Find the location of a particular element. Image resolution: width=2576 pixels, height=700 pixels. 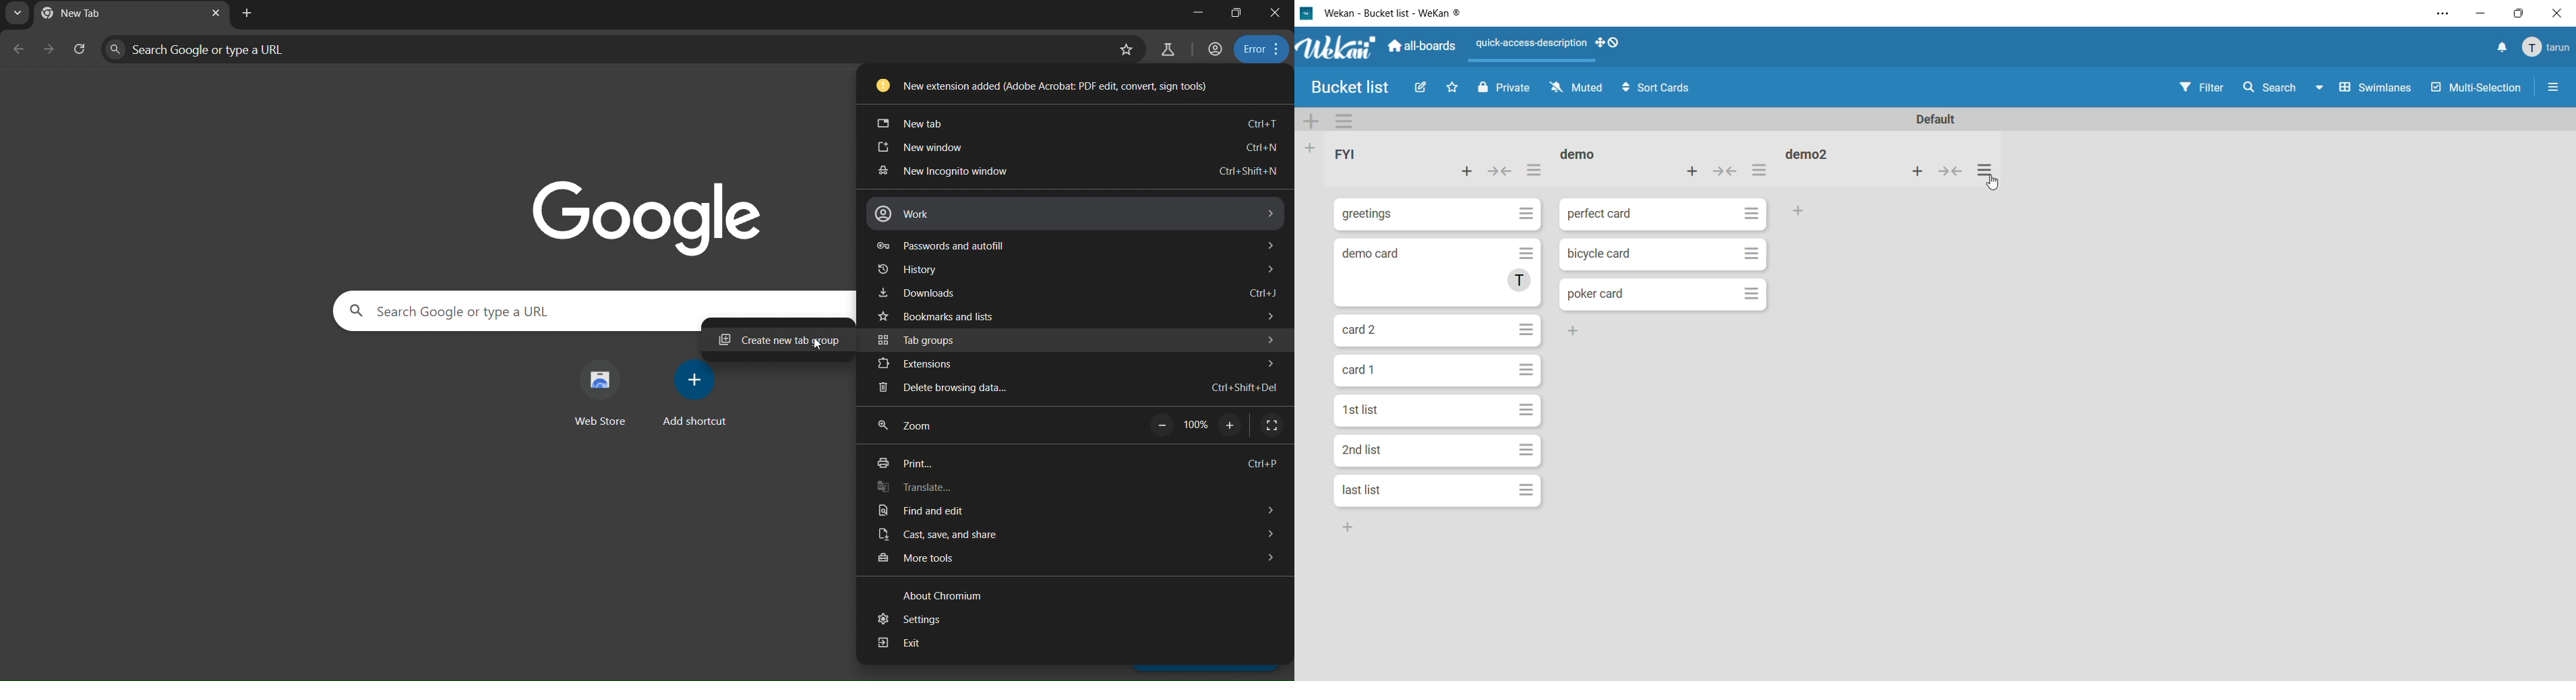

cards is located at coordinates (1441, 275).